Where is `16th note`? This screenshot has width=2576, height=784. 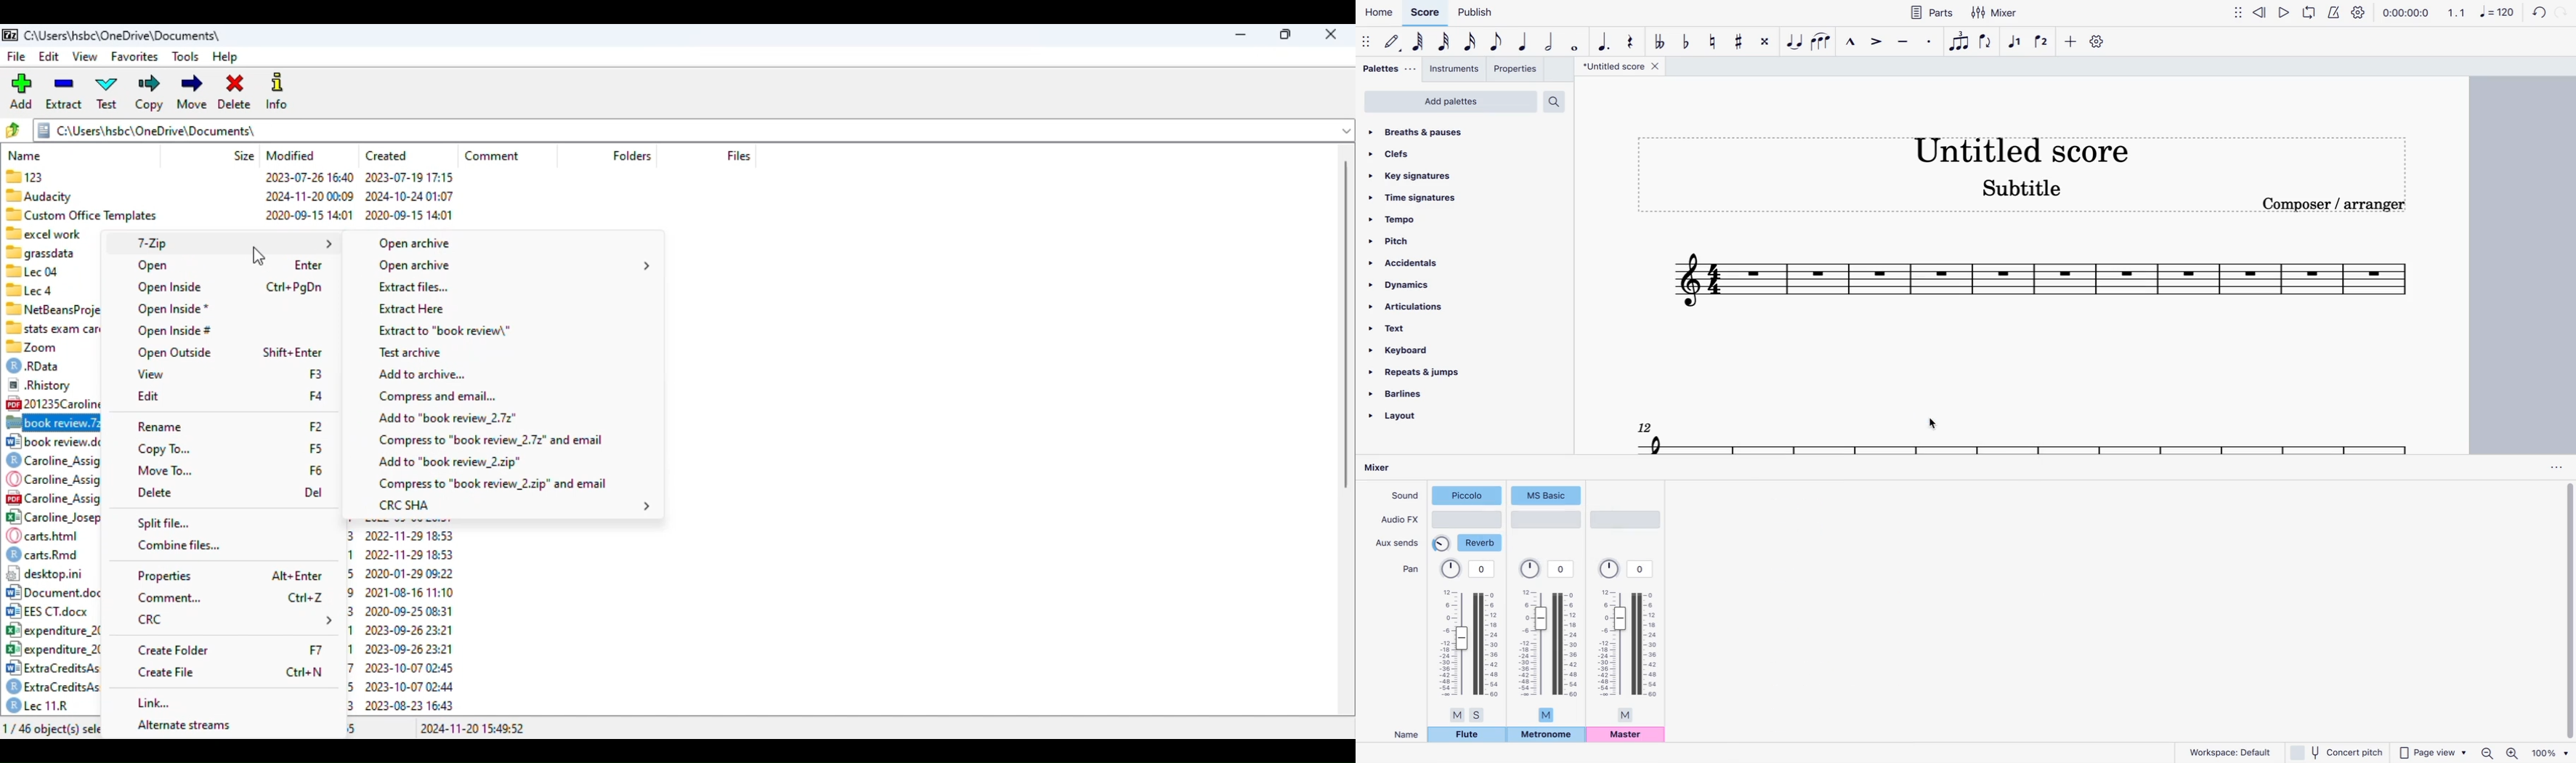 16th note is located at coordinates (1471, 44).